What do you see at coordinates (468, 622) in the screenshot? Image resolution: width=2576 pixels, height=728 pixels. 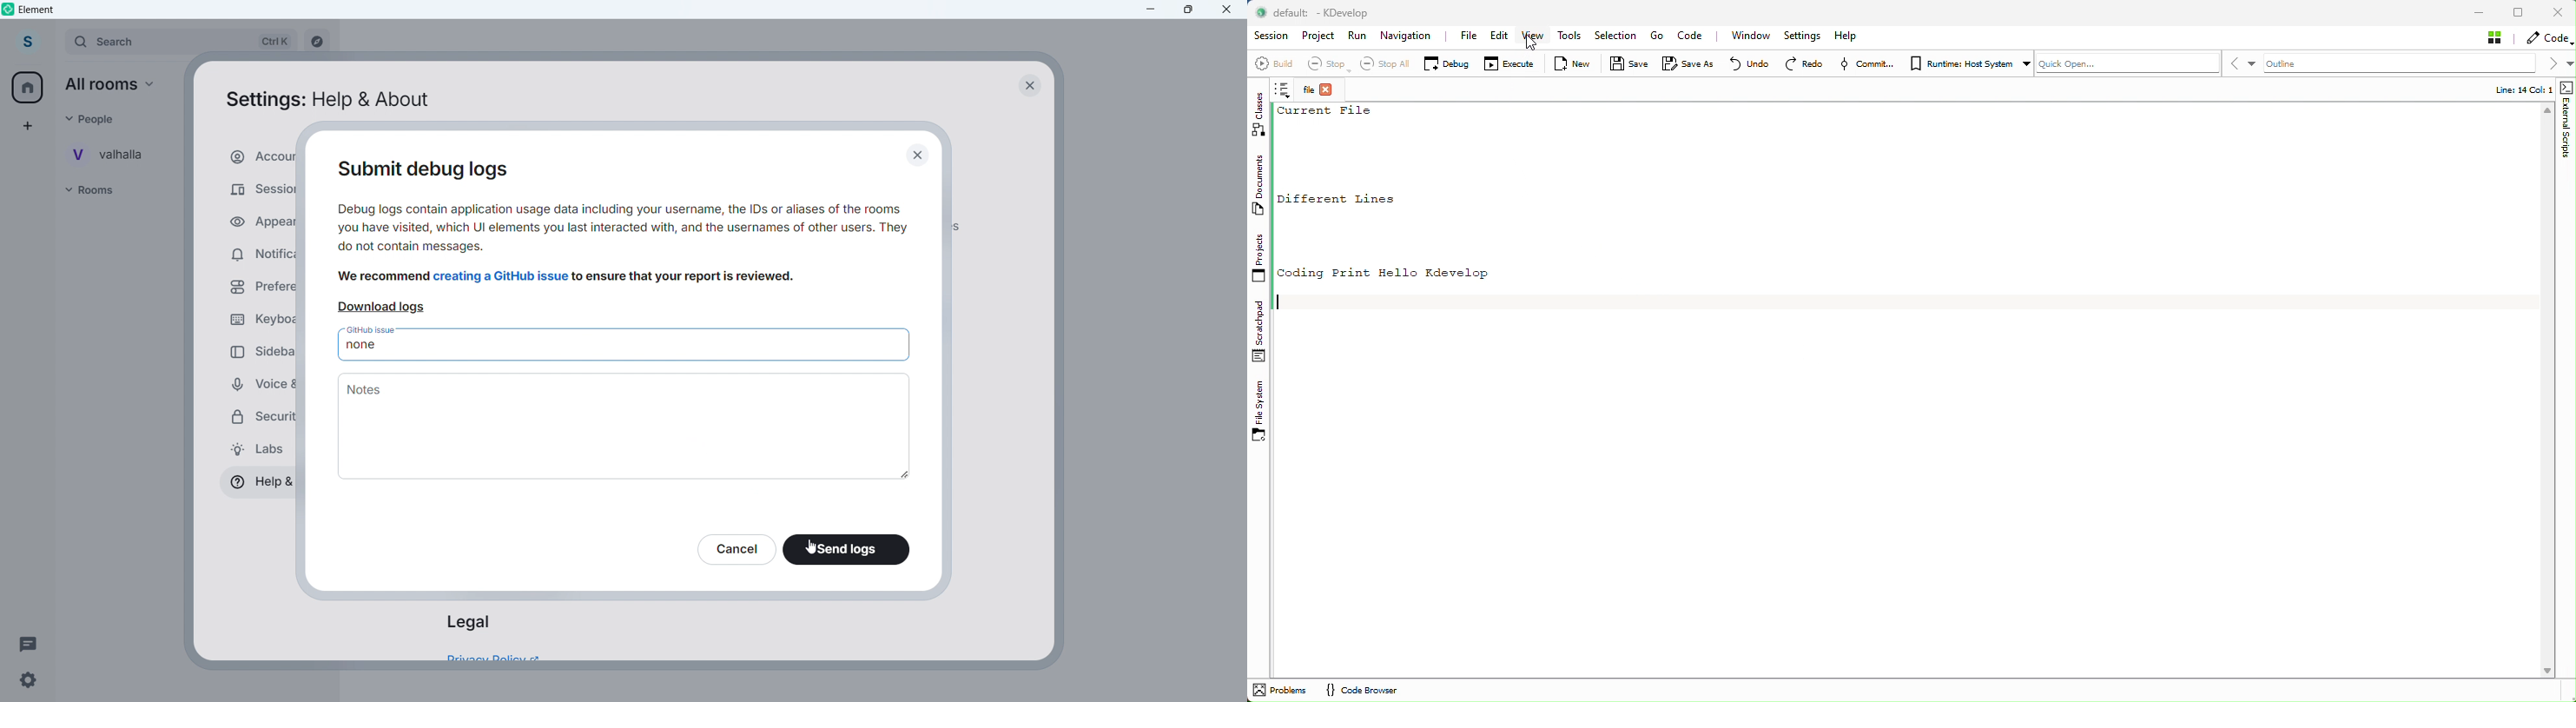 I see `legal ` at bounding box center [468, 622].